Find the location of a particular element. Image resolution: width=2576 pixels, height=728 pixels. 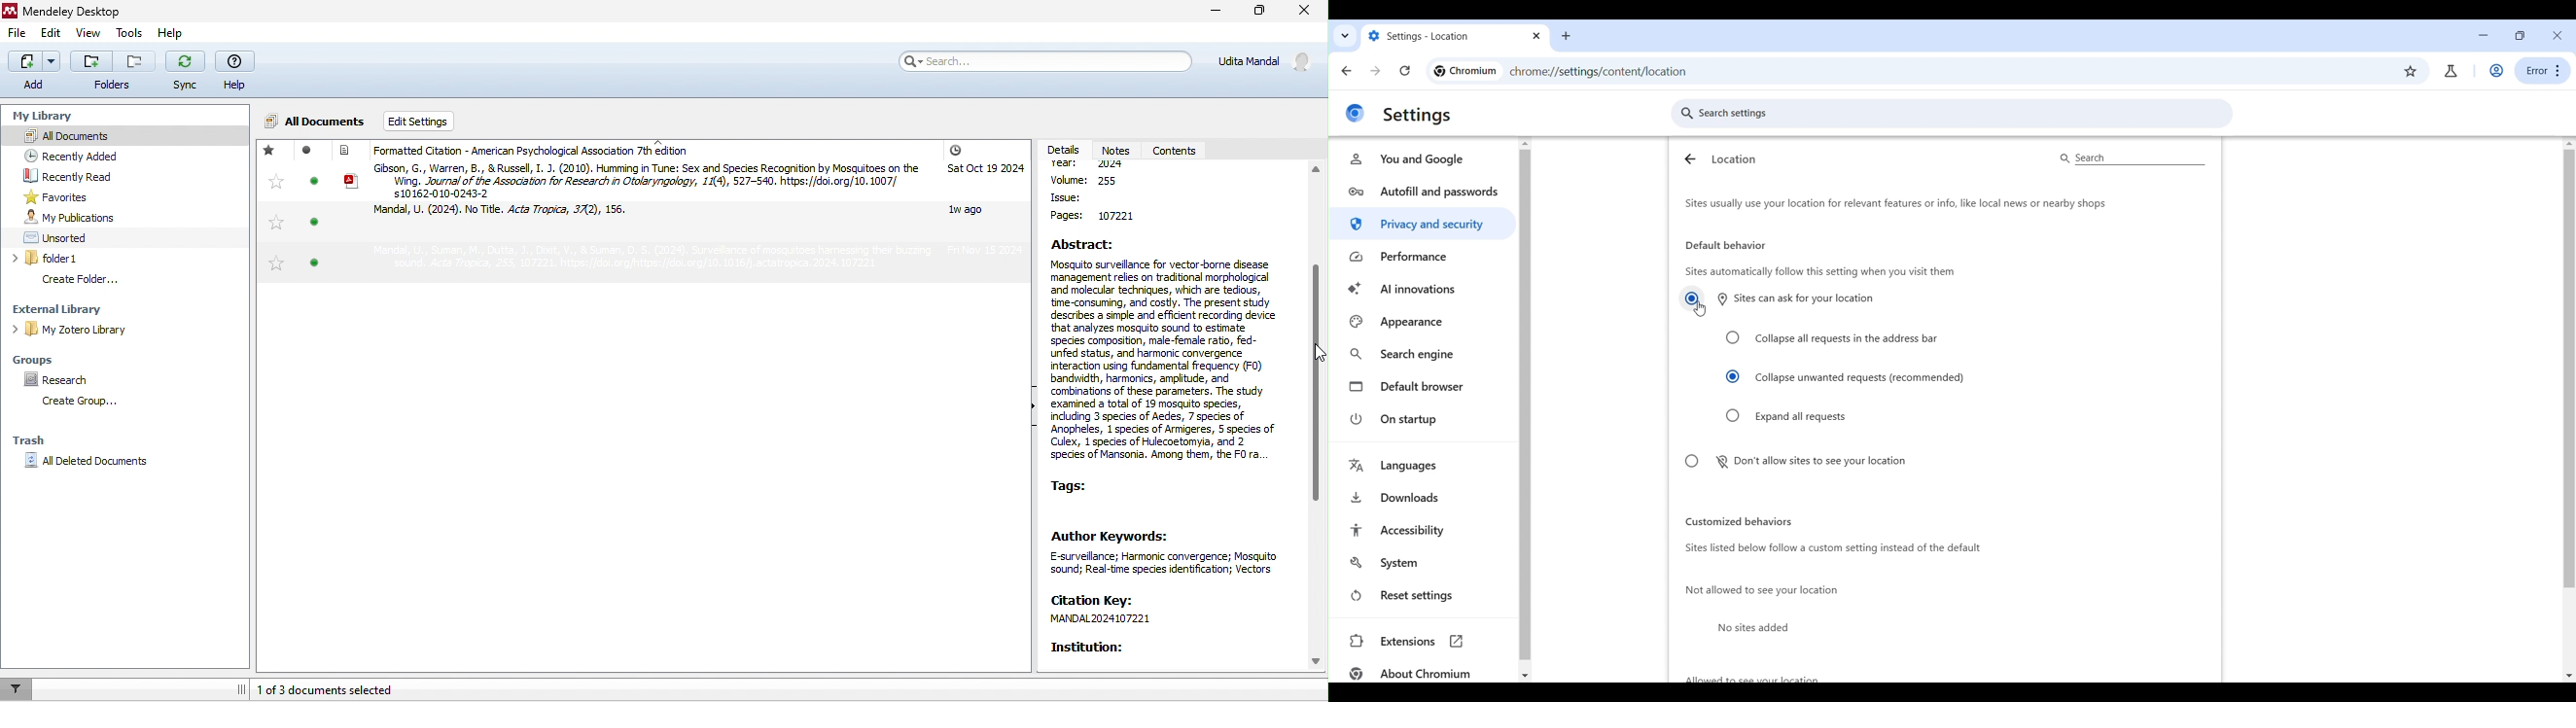

Search engine is located at coordinates (1423, 353).